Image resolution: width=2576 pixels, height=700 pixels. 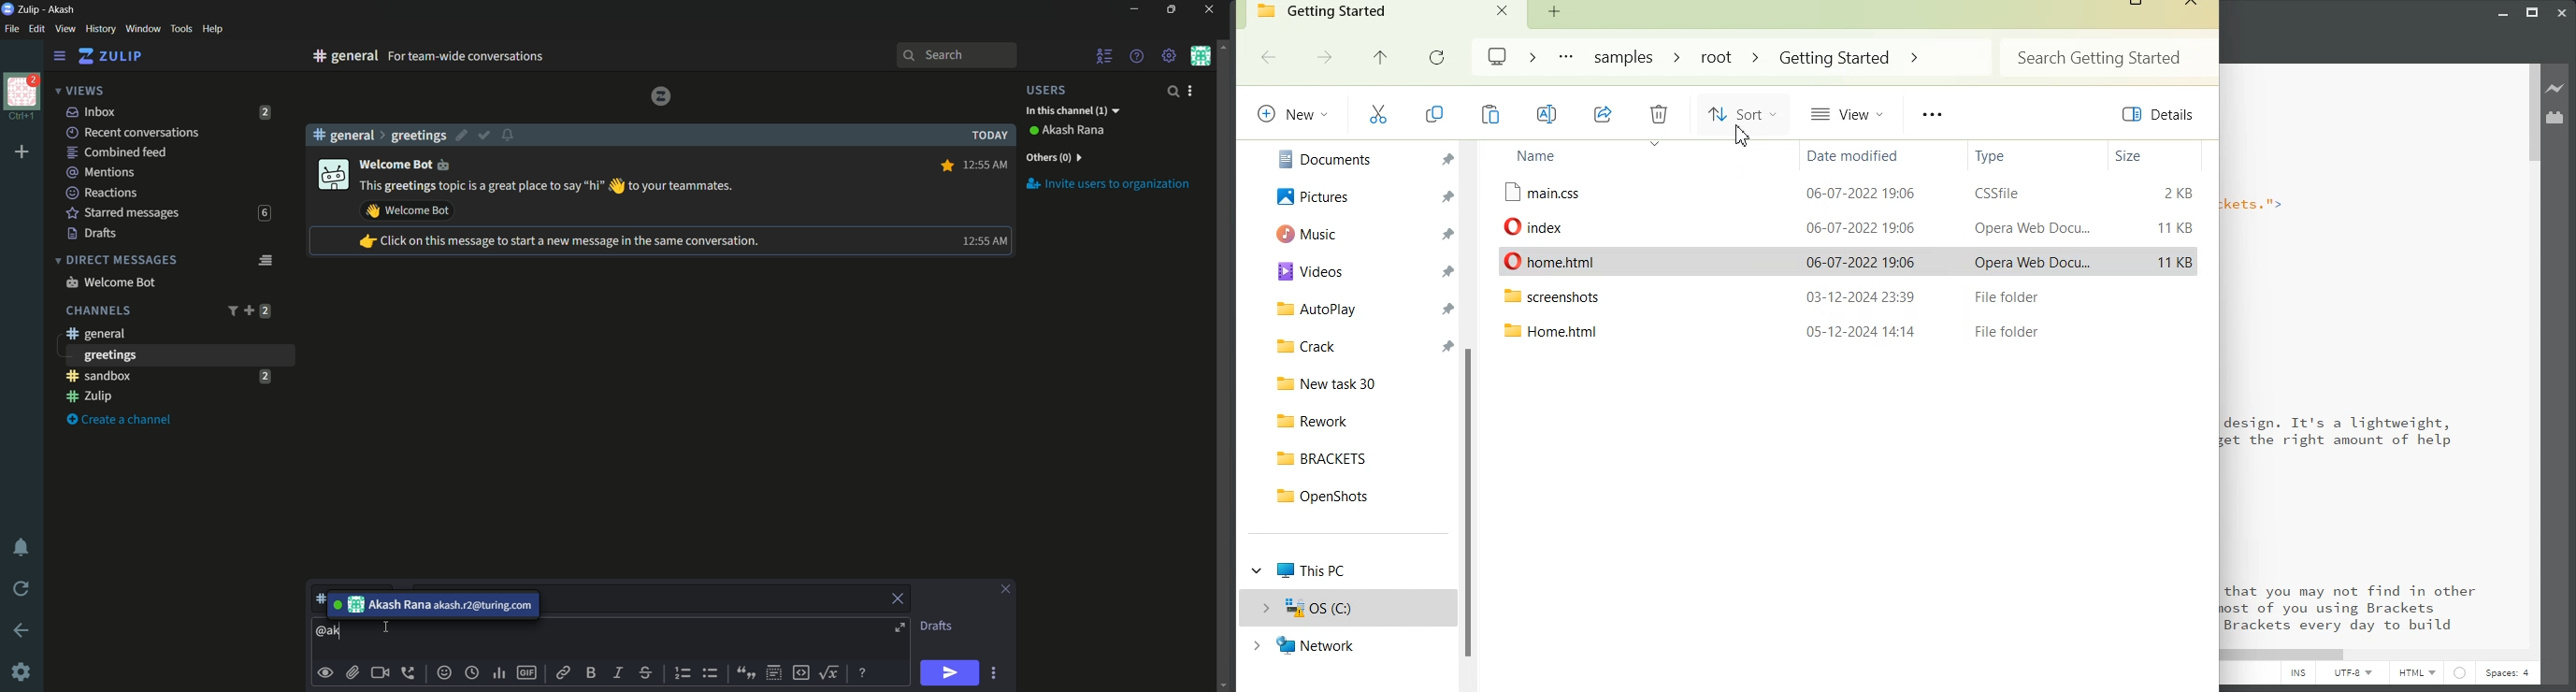 What do you see at coordinates (1222, 686) in the screenshot?
I see `scroll down` at bounding box center [1222, 686].